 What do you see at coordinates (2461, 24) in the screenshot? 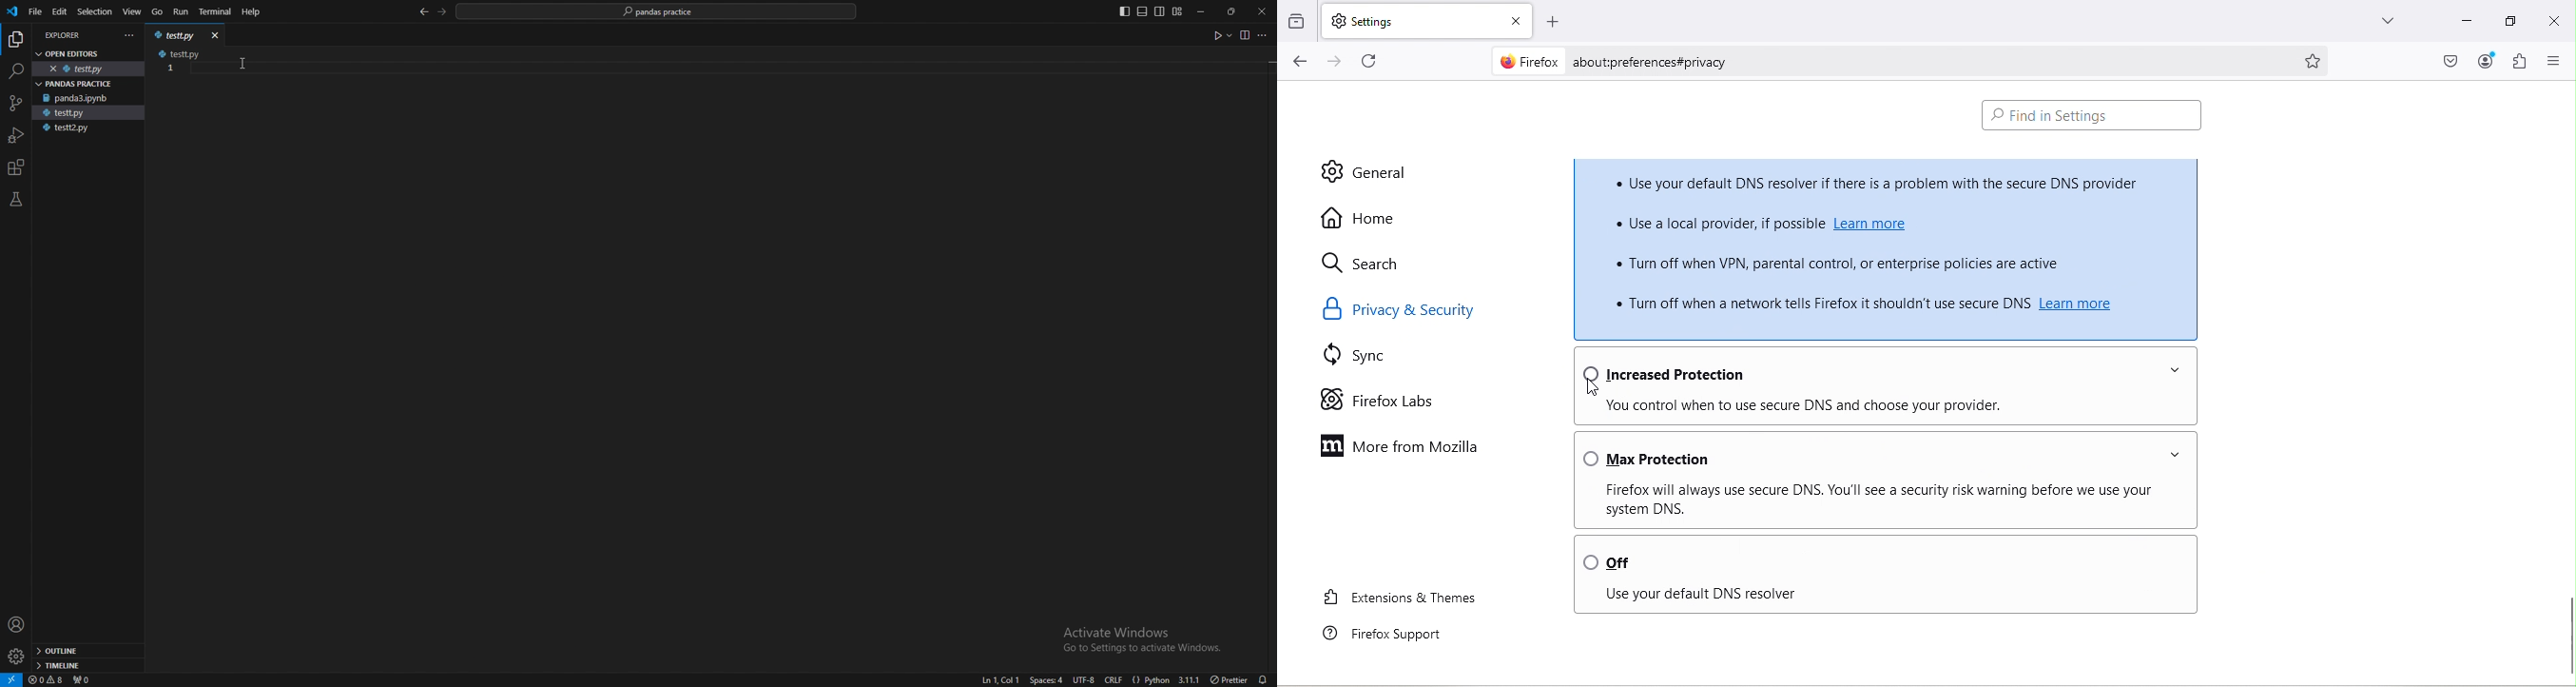
I see `Input ` at bounding box center [2461, 24].